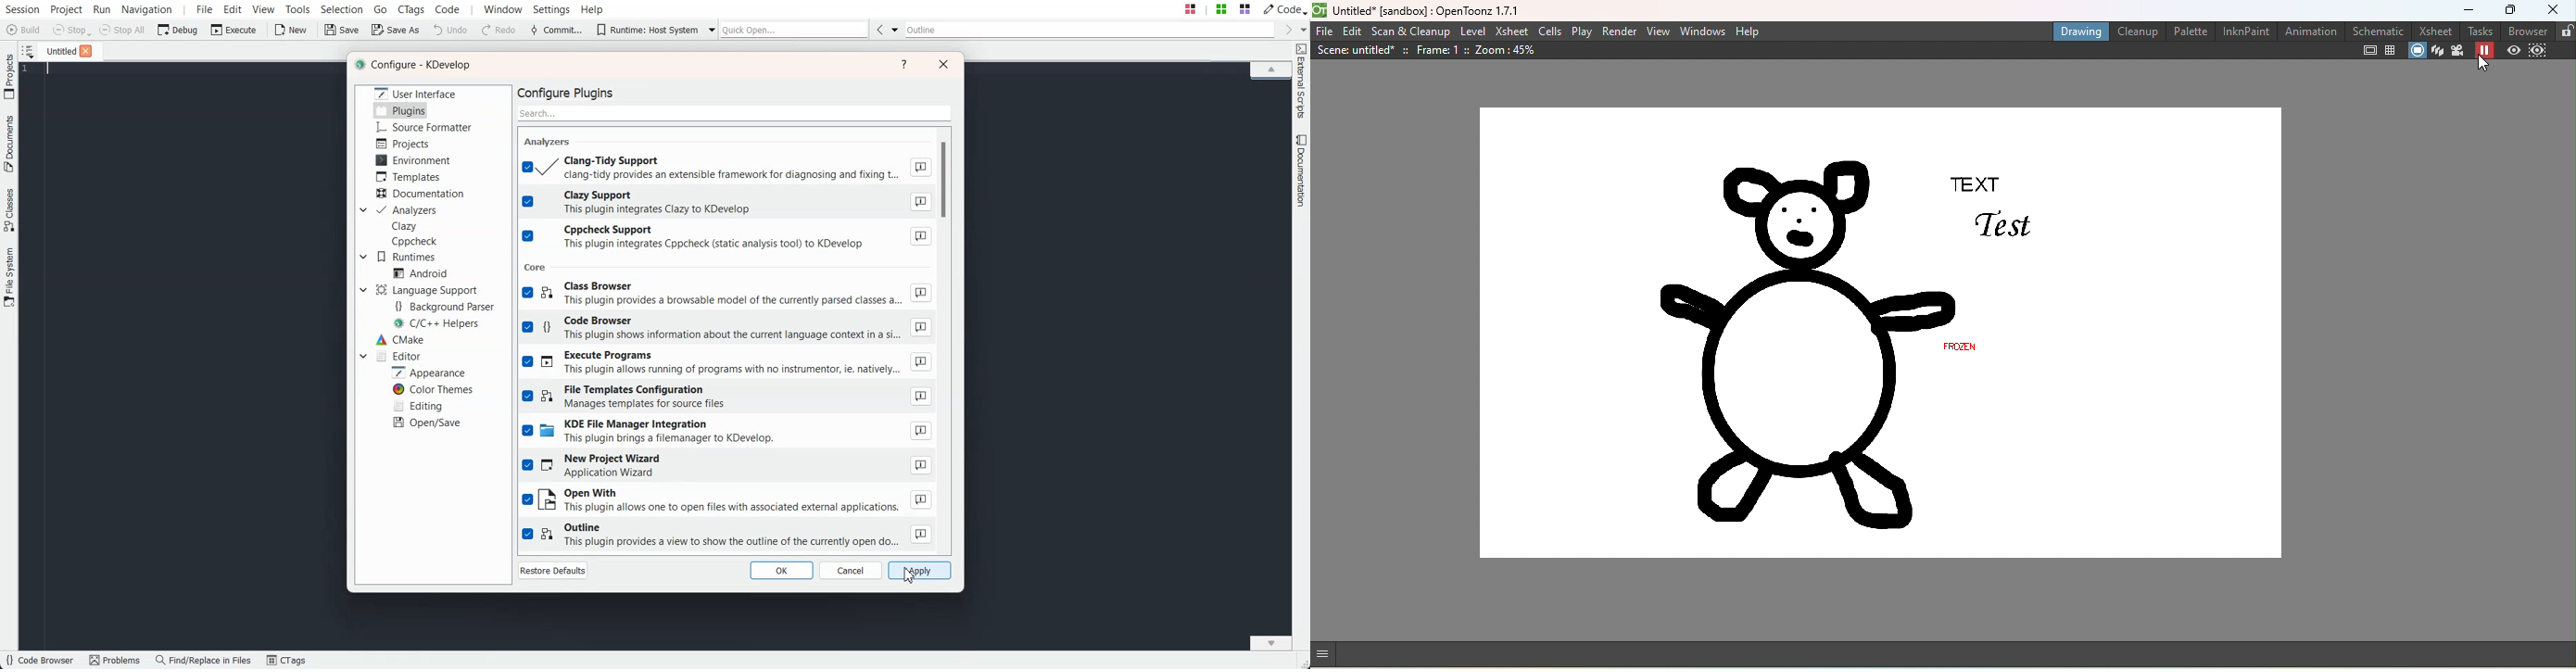 The height and width of the screenshot is (672, 2576). Describe the element at coordinates (50, 69) in the screenshot. I see `Text Cursor` at that location.